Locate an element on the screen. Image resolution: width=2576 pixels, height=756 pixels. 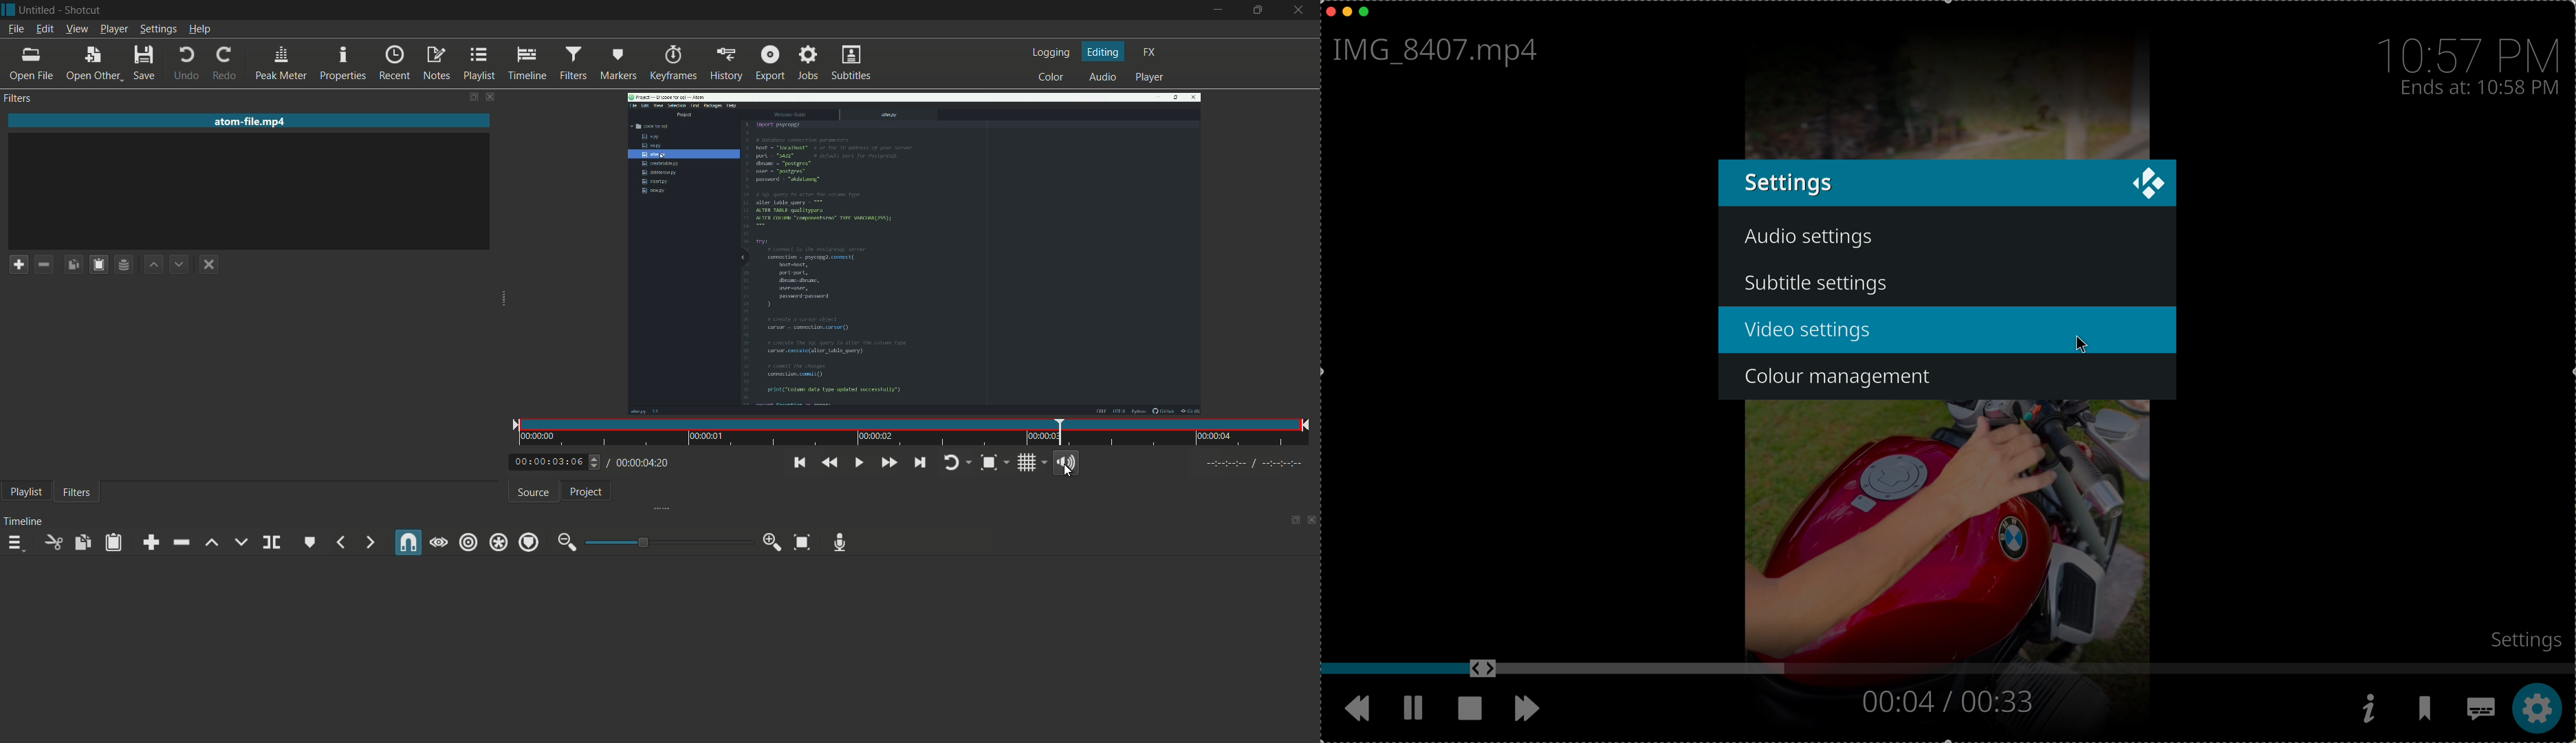
undo is located at coordinates (184, 63).